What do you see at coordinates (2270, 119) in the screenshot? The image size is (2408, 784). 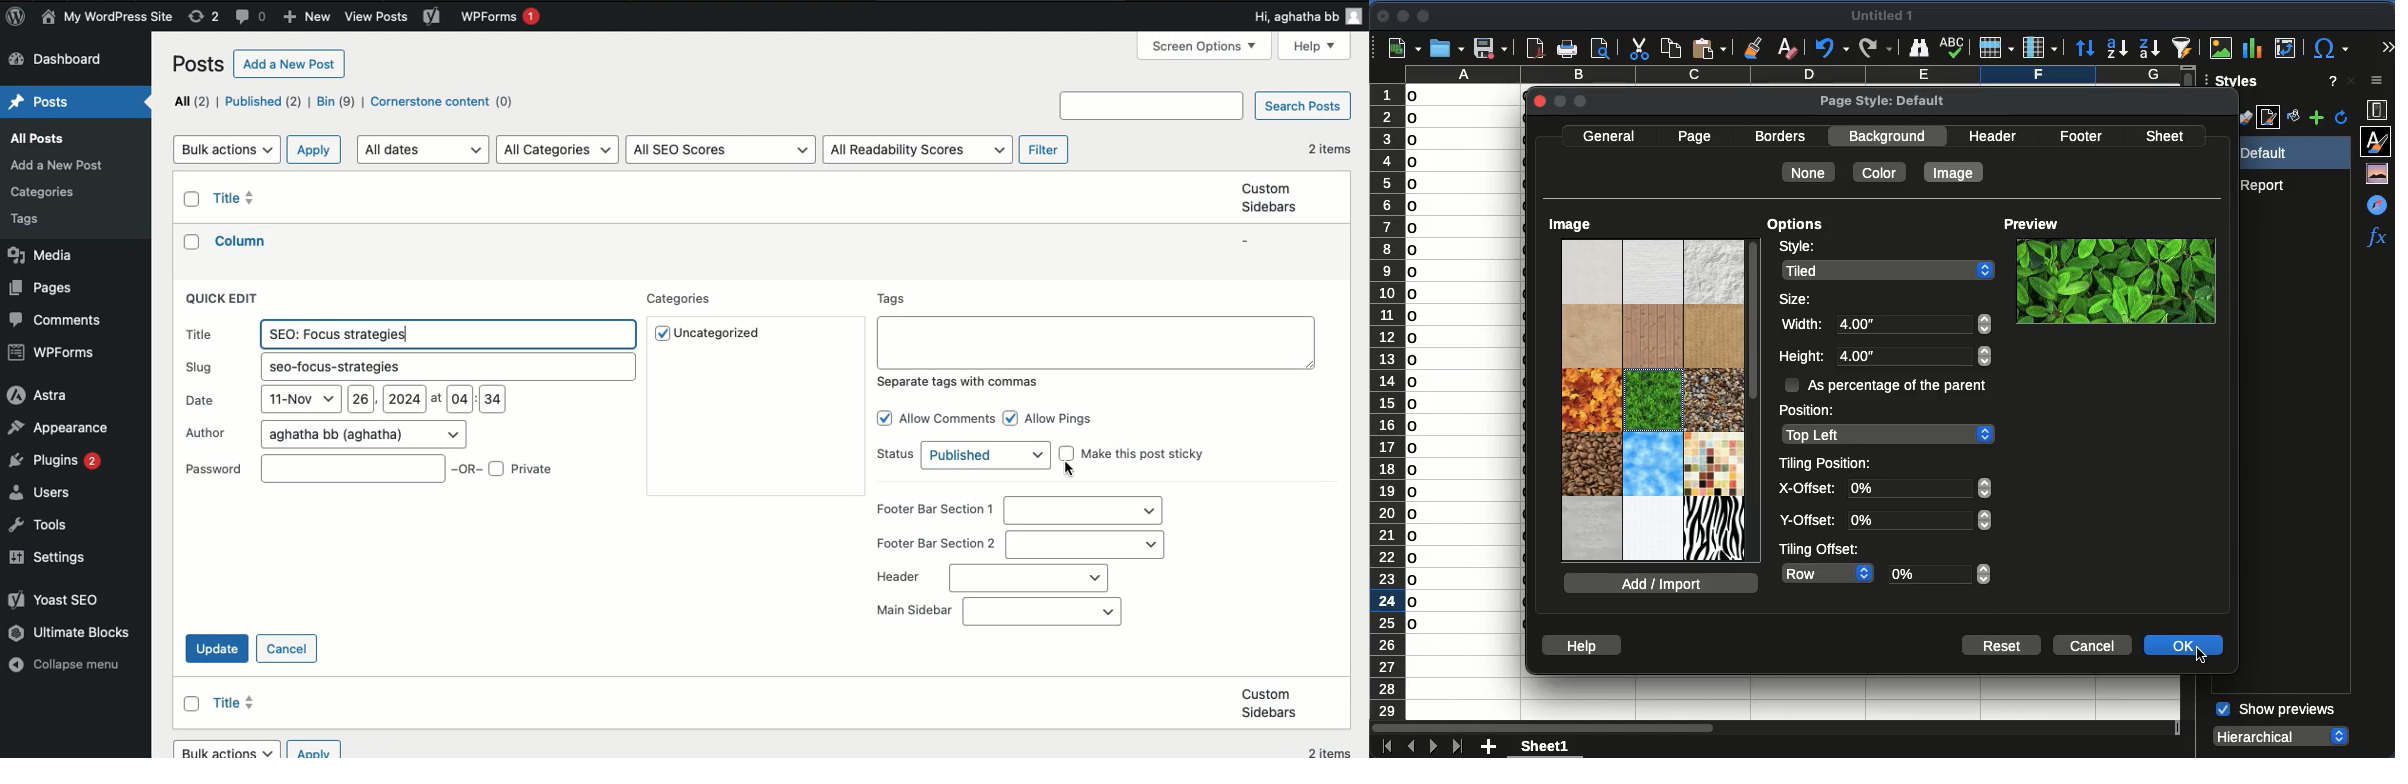 I see `page style` at bounding box center [2270, 119].